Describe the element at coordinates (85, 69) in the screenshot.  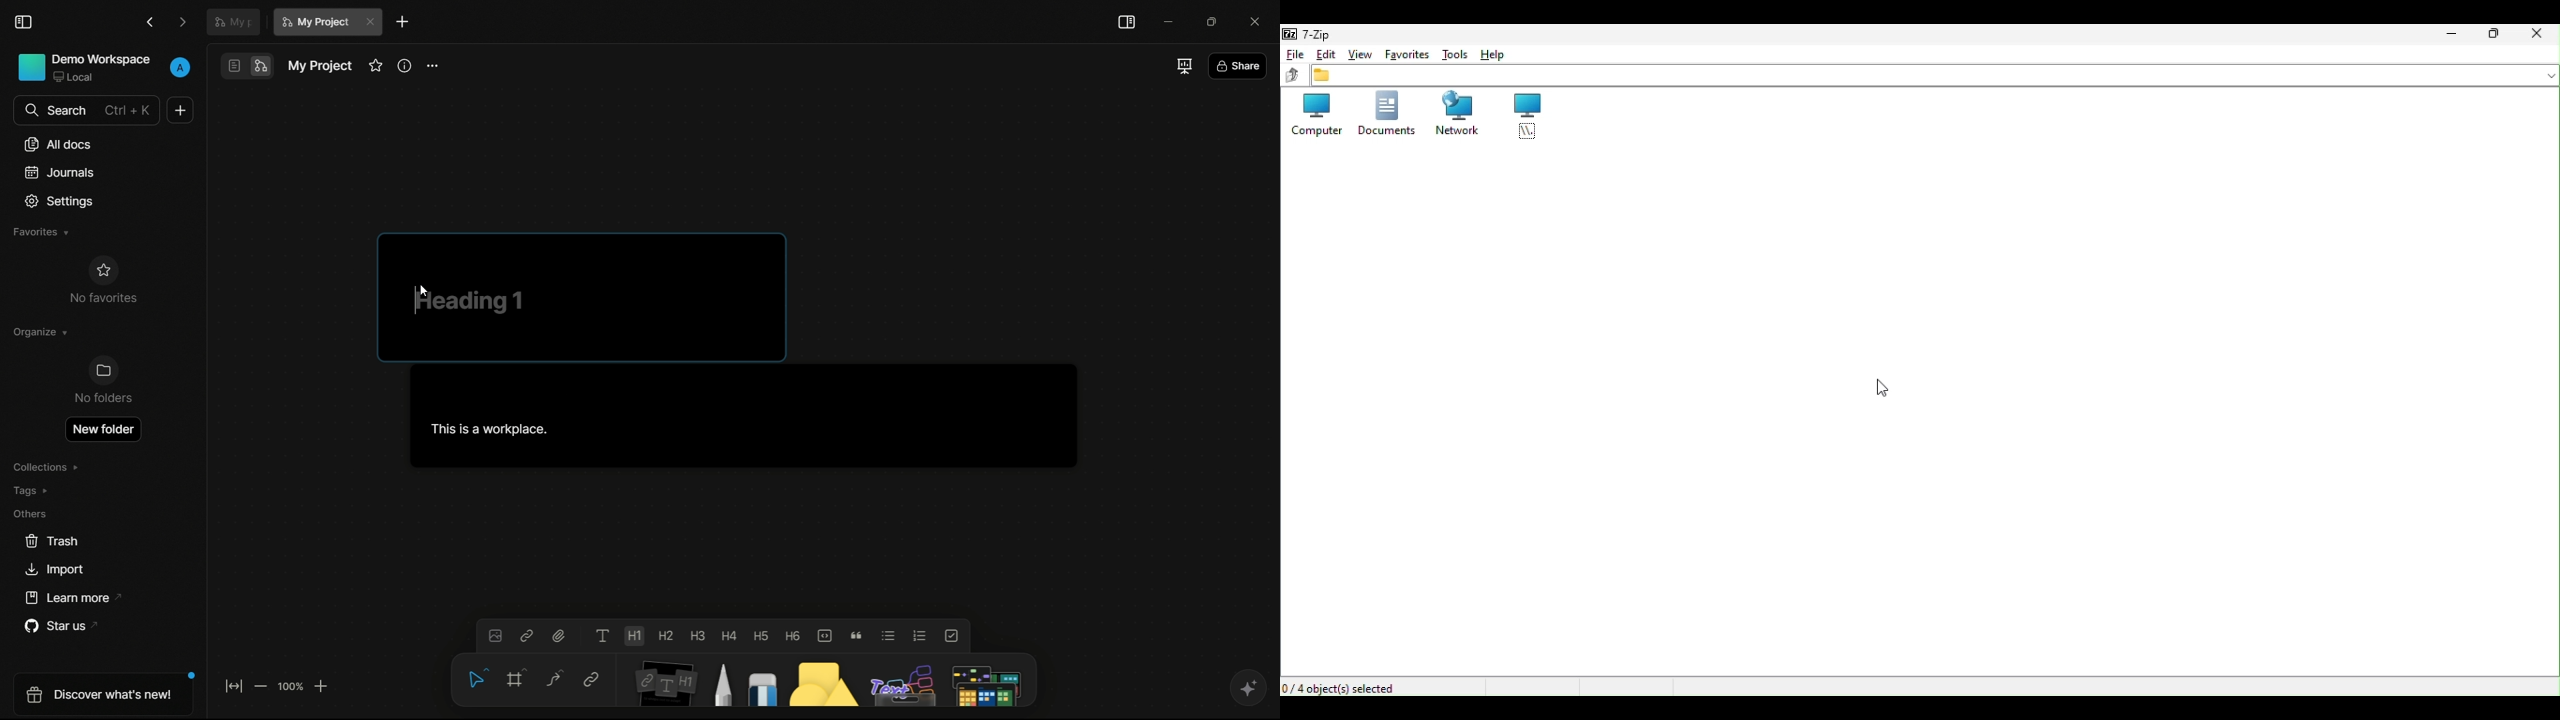
I see `demo workspace` at that location.